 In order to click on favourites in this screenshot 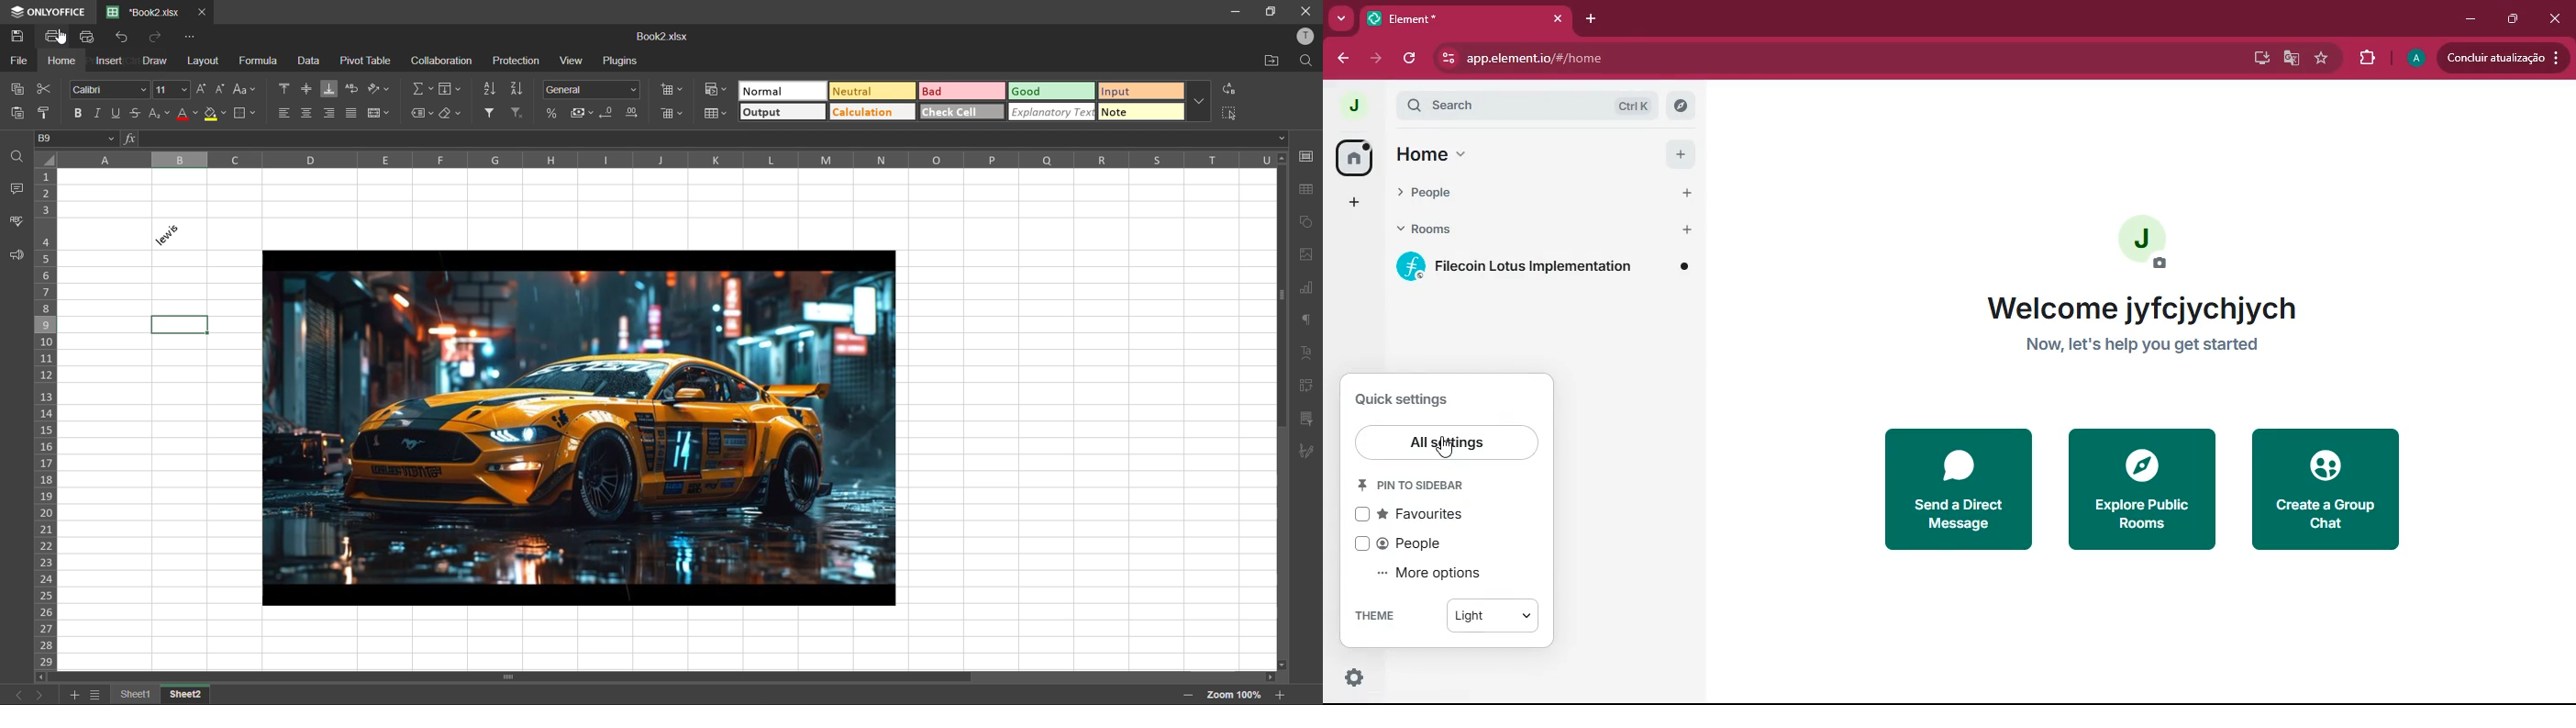, I will do `click(1422, 512)`.